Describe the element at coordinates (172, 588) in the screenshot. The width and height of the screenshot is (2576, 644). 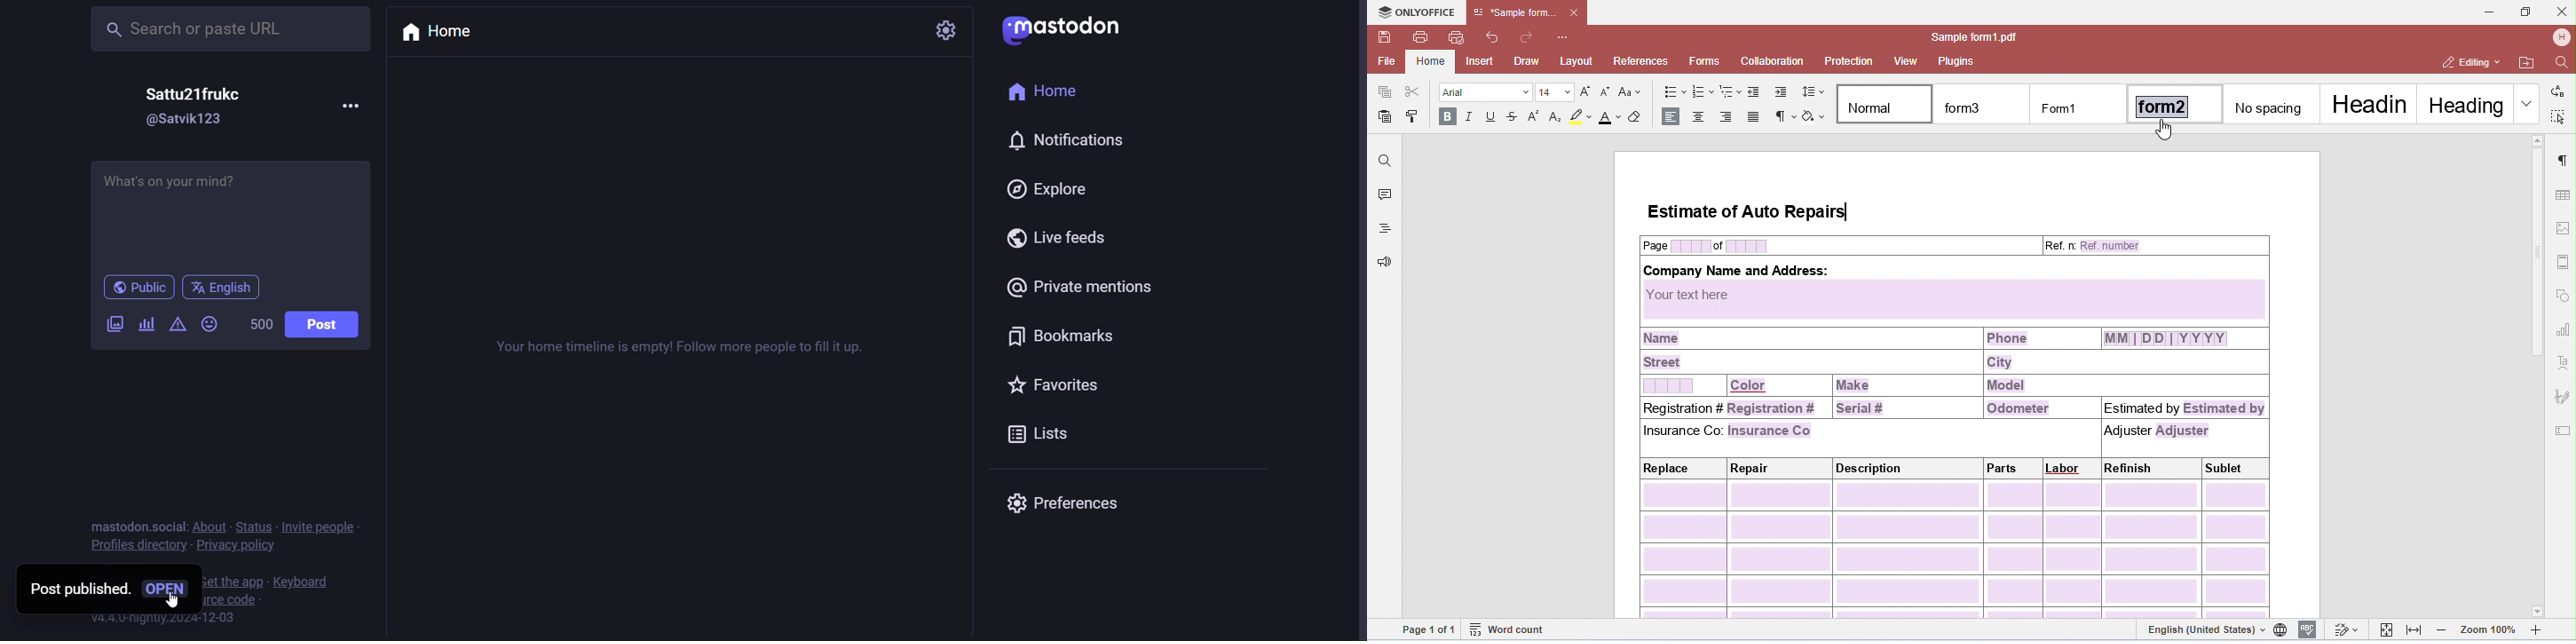
I see `open` at that location.